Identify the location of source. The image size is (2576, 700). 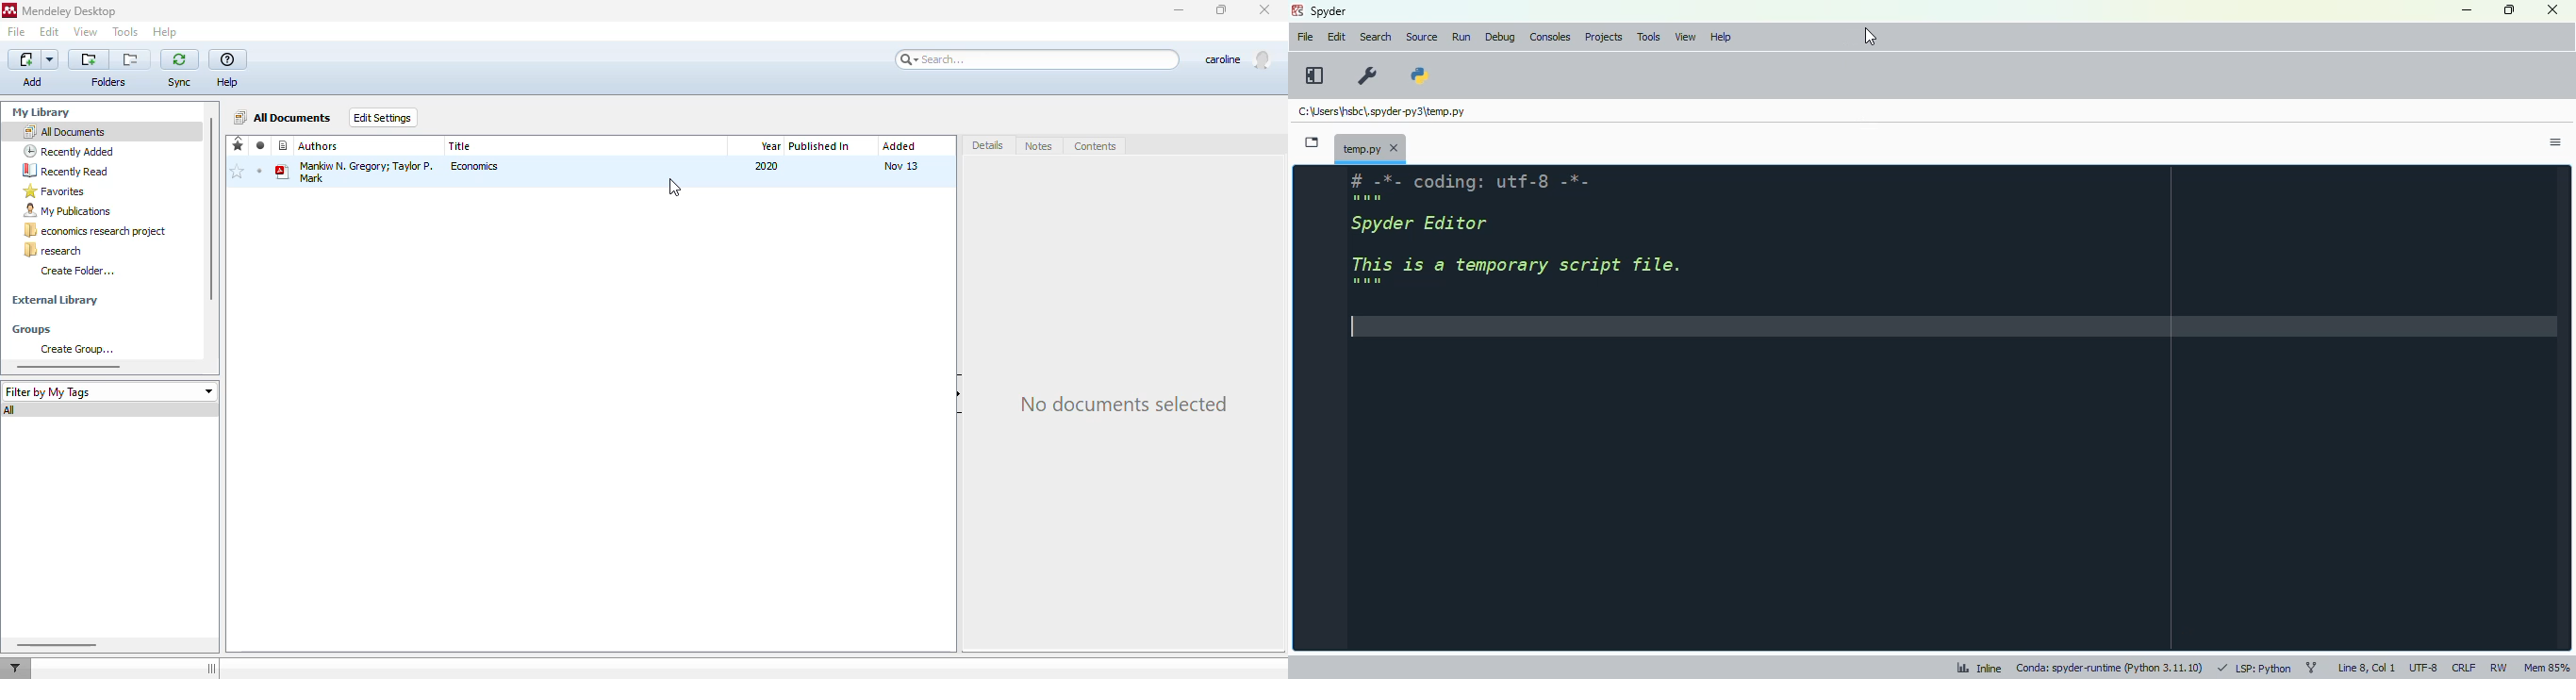
(1422, 37).